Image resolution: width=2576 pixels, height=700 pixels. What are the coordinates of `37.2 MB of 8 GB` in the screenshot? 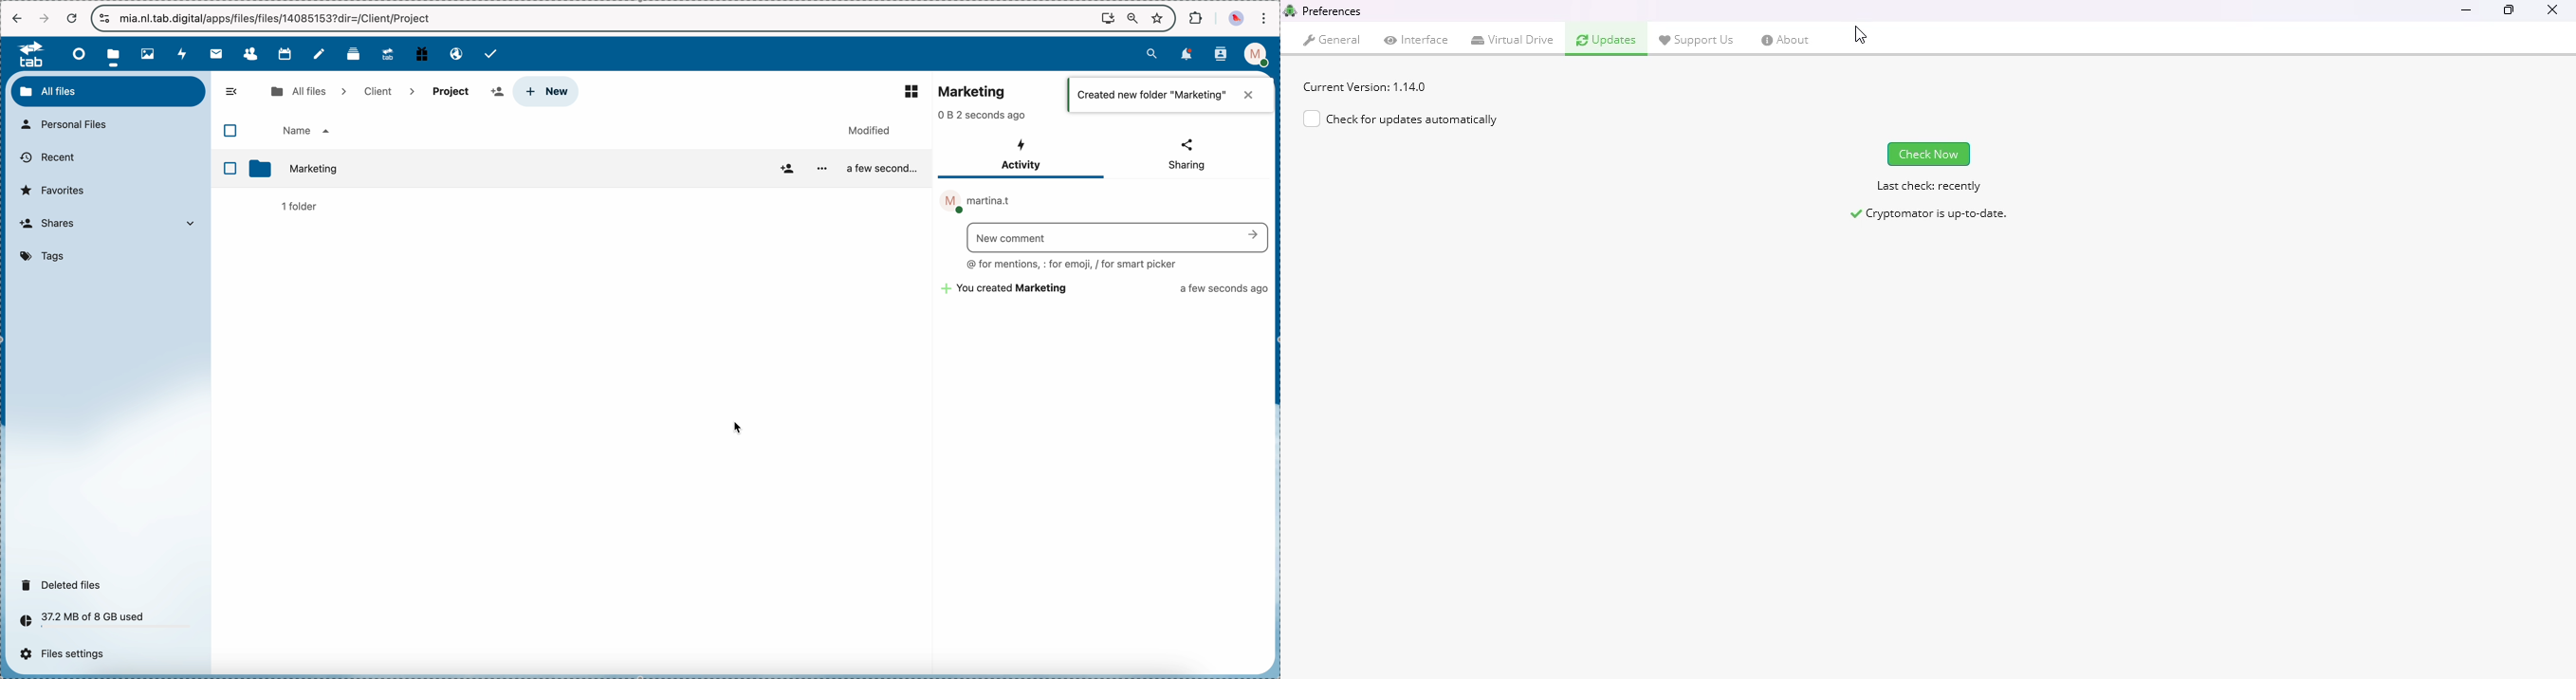 It's located at (79, 622).